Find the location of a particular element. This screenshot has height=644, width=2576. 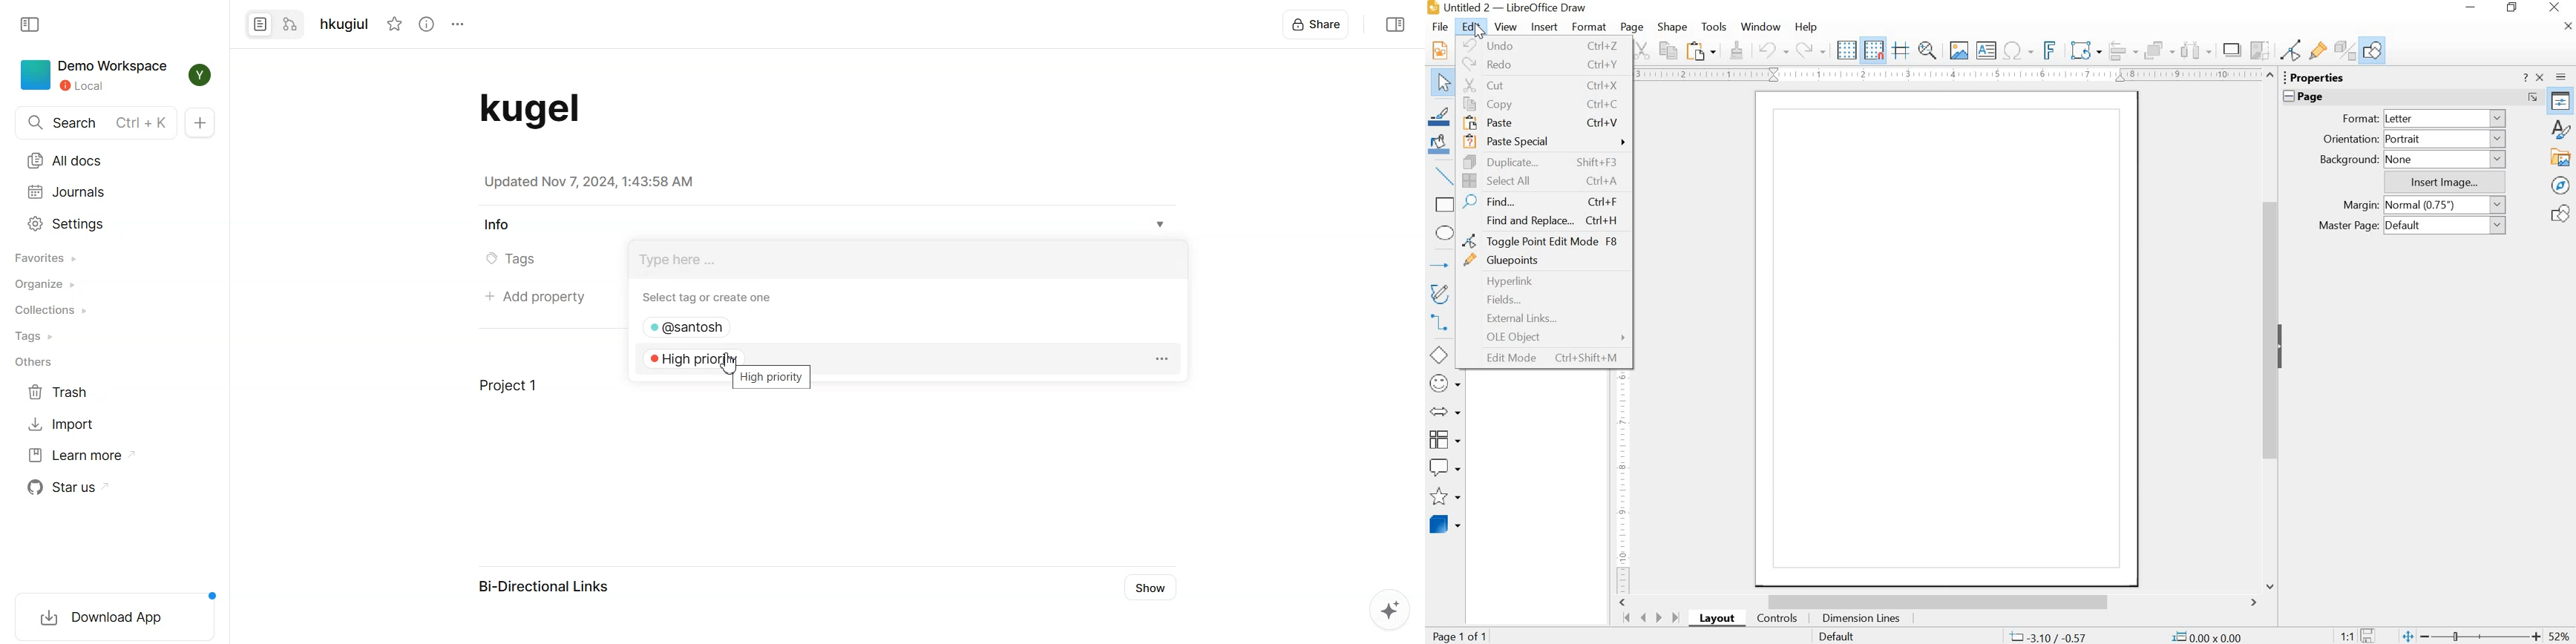

Dimension Lines is located at coordinates (1863, 619).